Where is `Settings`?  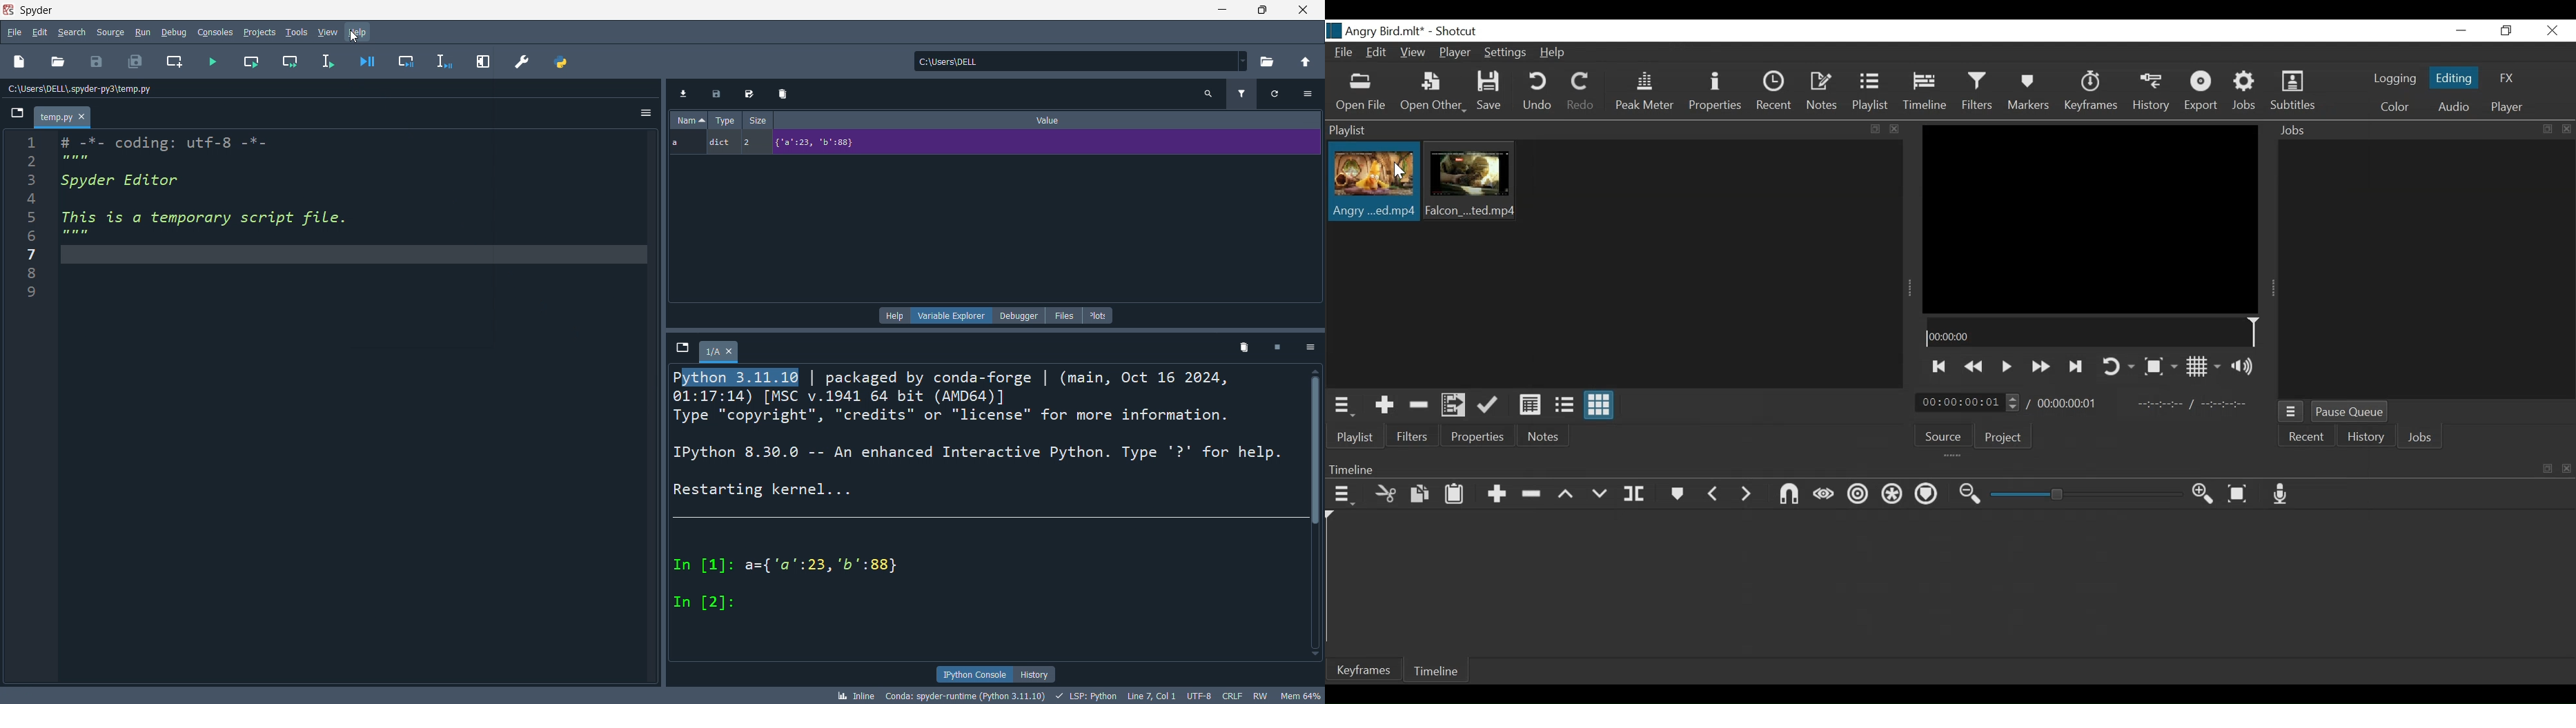 Settings is located at coordinates (1505, 53).